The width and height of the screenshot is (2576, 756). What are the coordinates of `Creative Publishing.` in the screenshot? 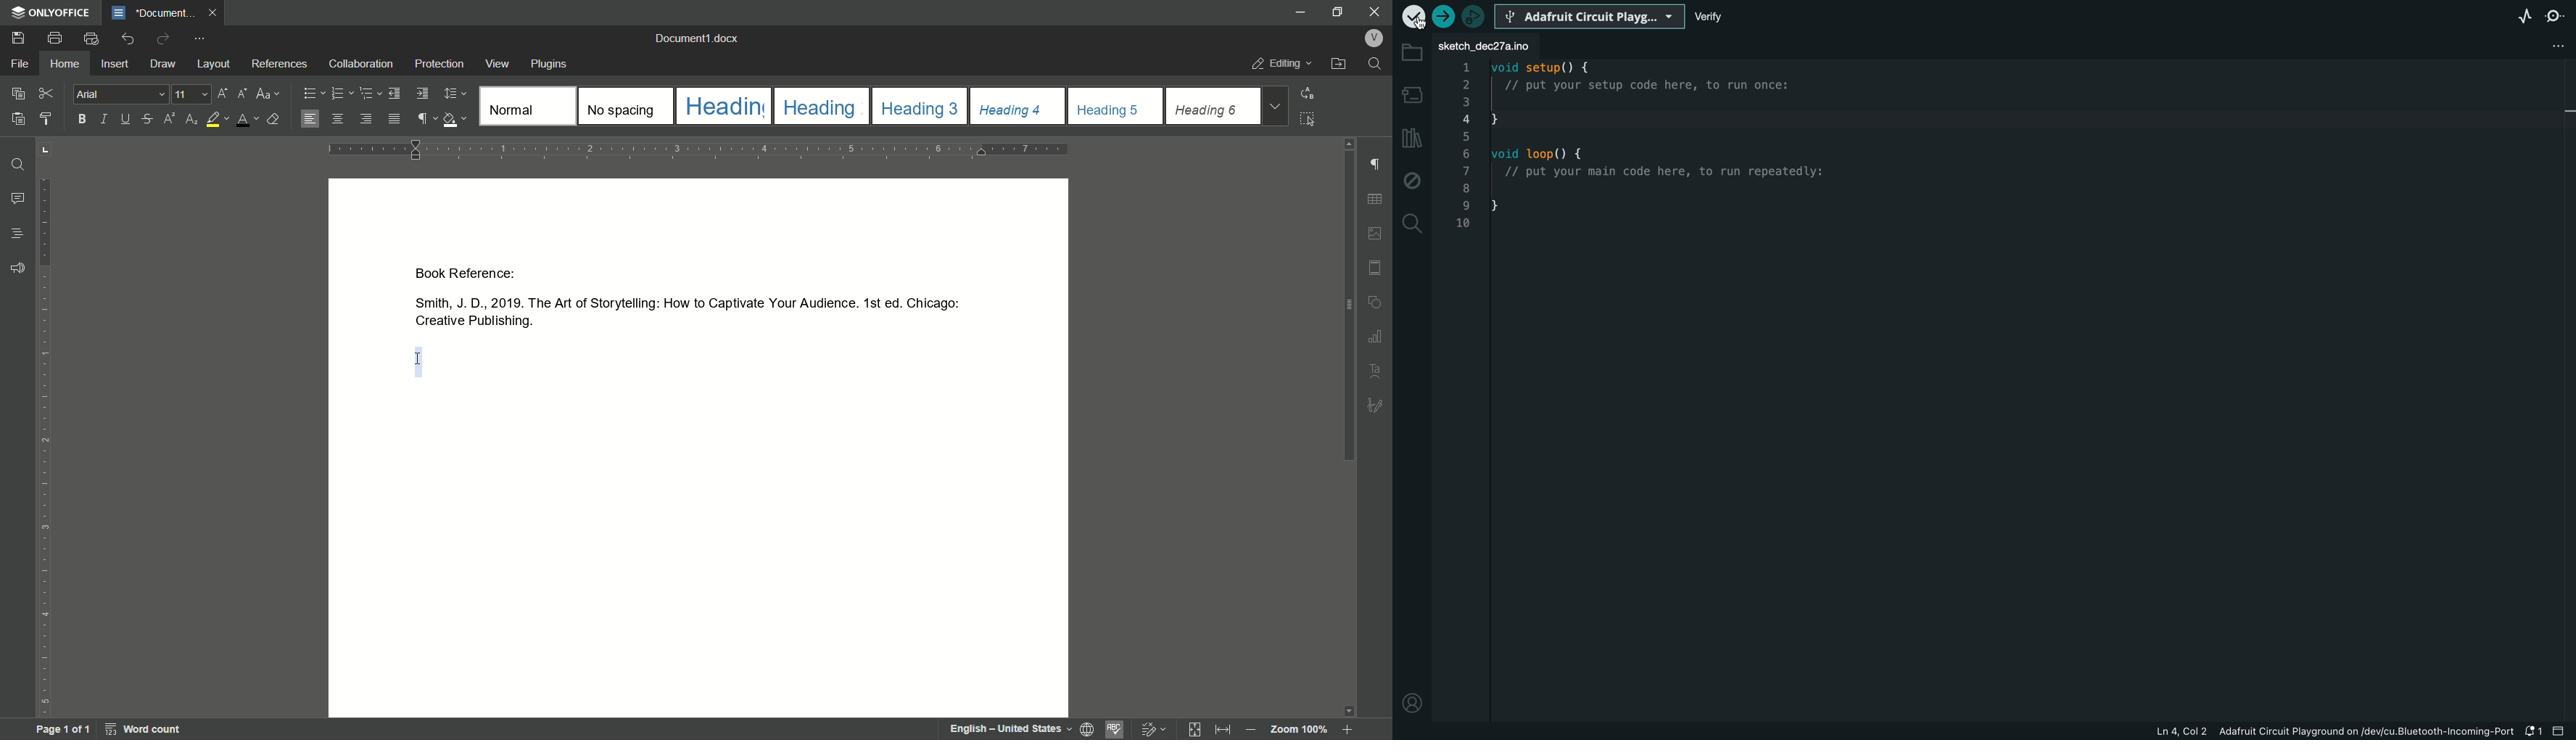 It's located at (470, 323).